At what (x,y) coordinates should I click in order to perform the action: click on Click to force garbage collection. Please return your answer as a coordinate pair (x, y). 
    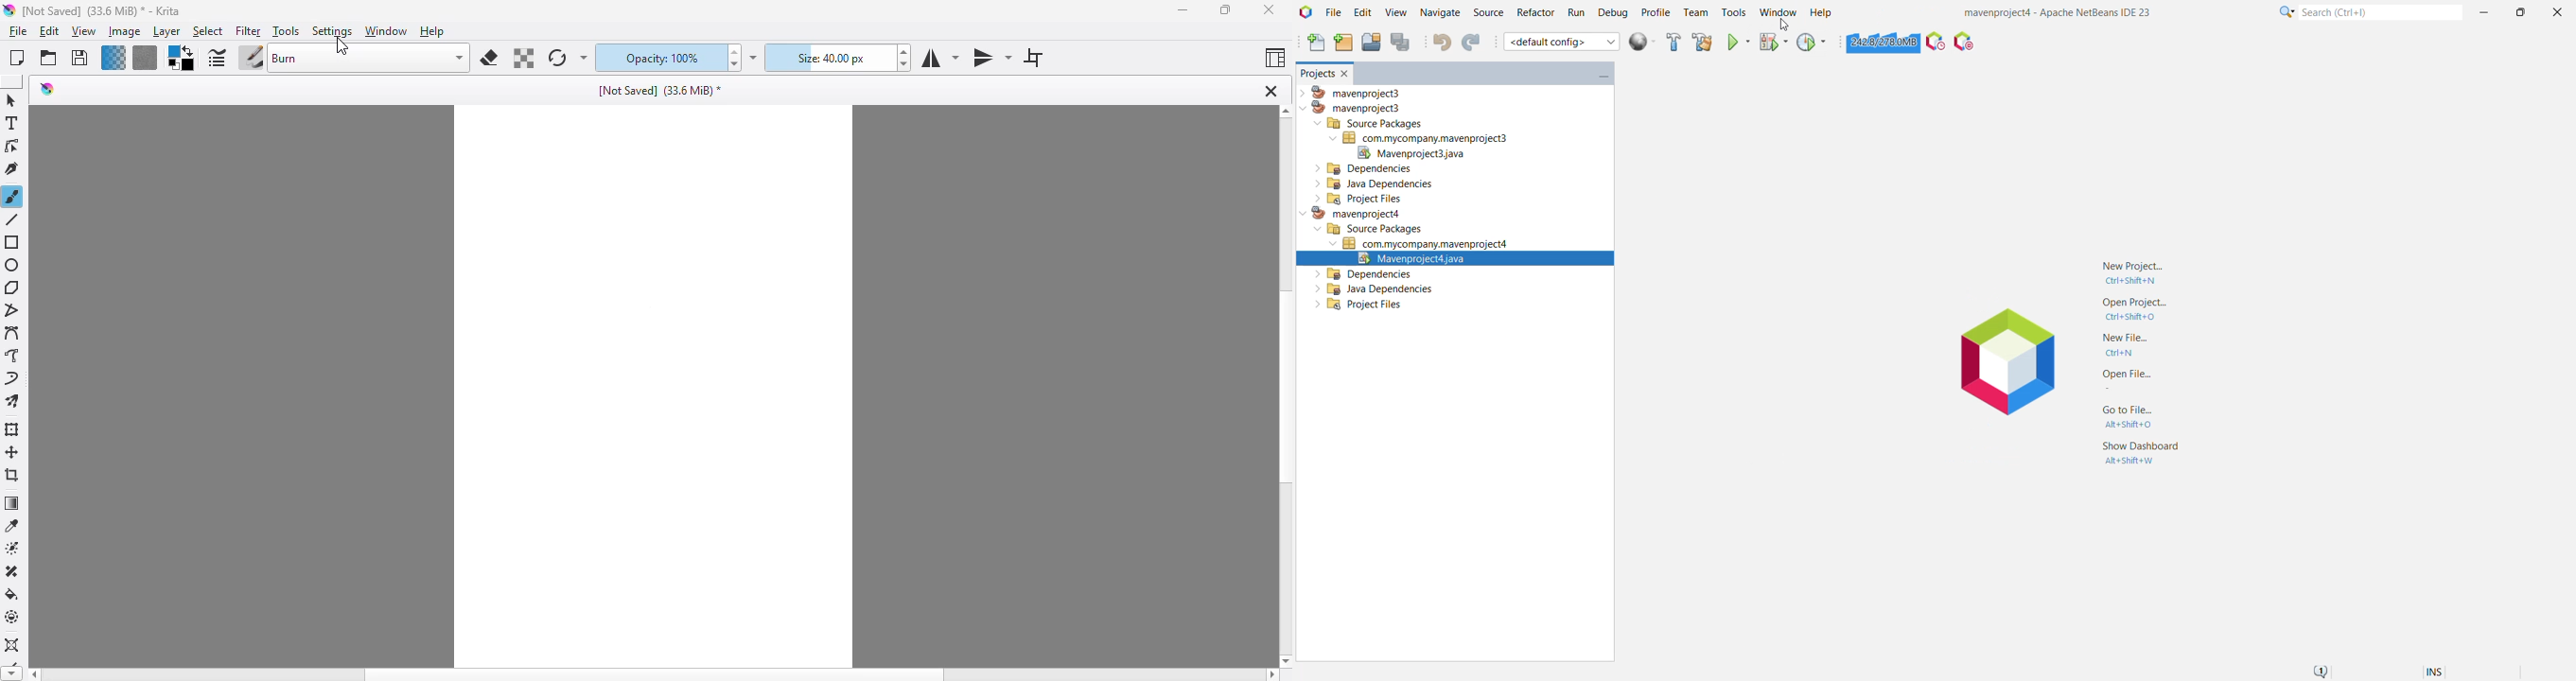
    Looking at the image, I should click on (1883, 42).